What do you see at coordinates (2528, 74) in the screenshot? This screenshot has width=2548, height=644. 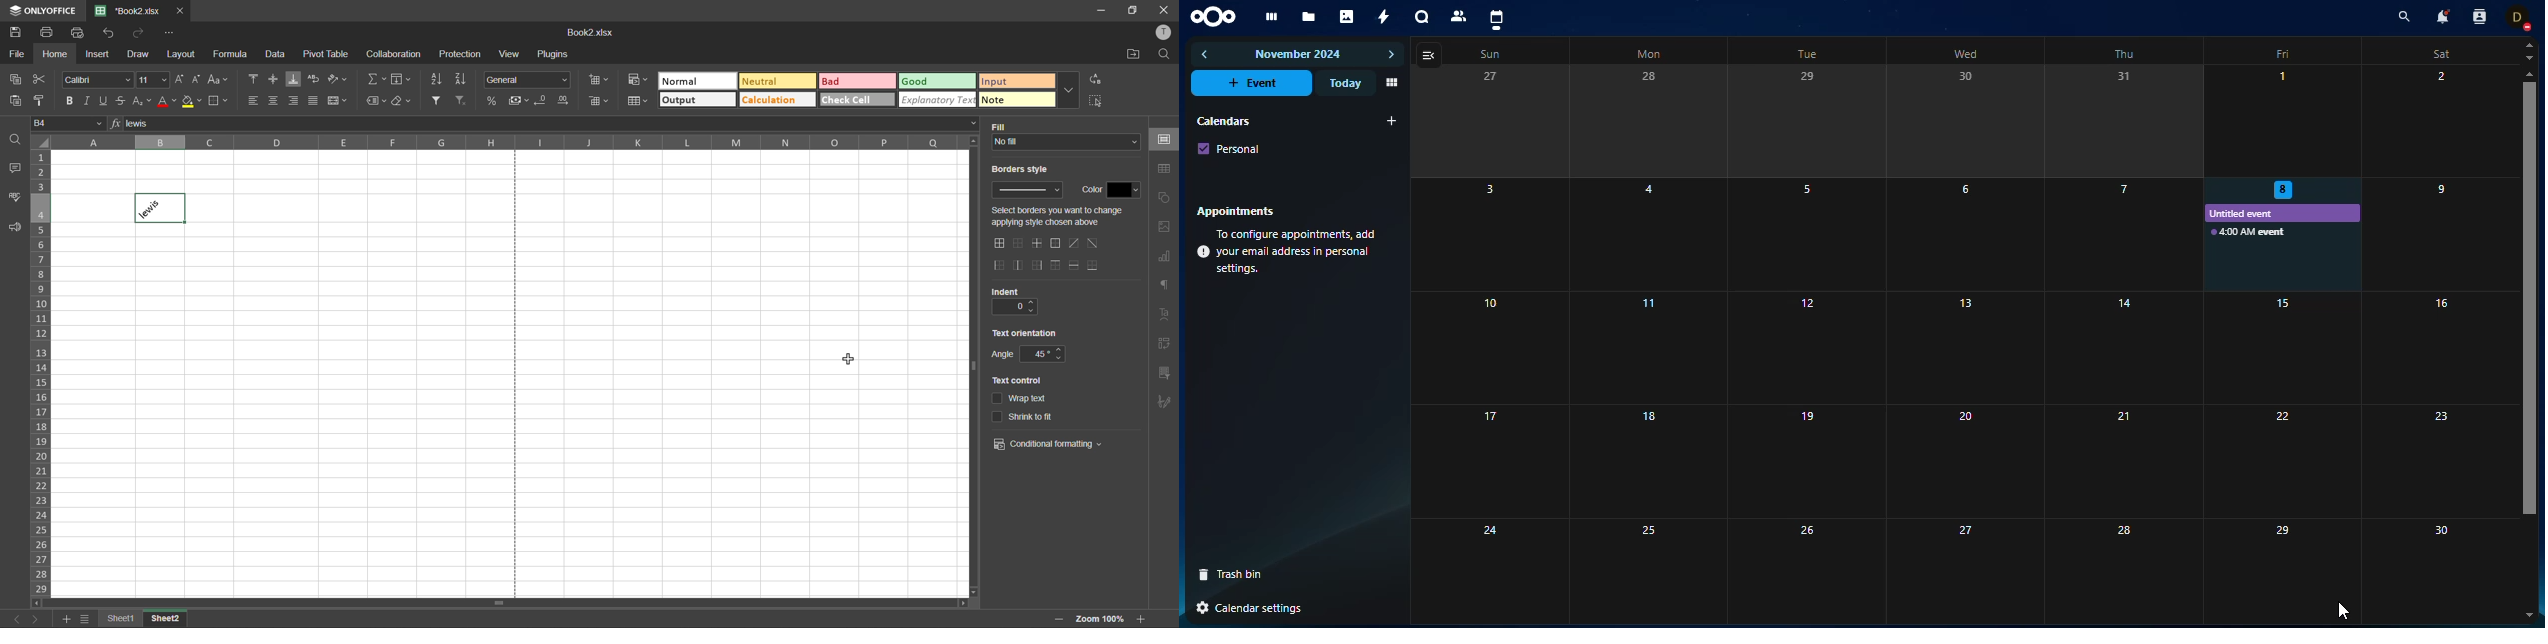 I see `up` at bounding box center [2528, 74].